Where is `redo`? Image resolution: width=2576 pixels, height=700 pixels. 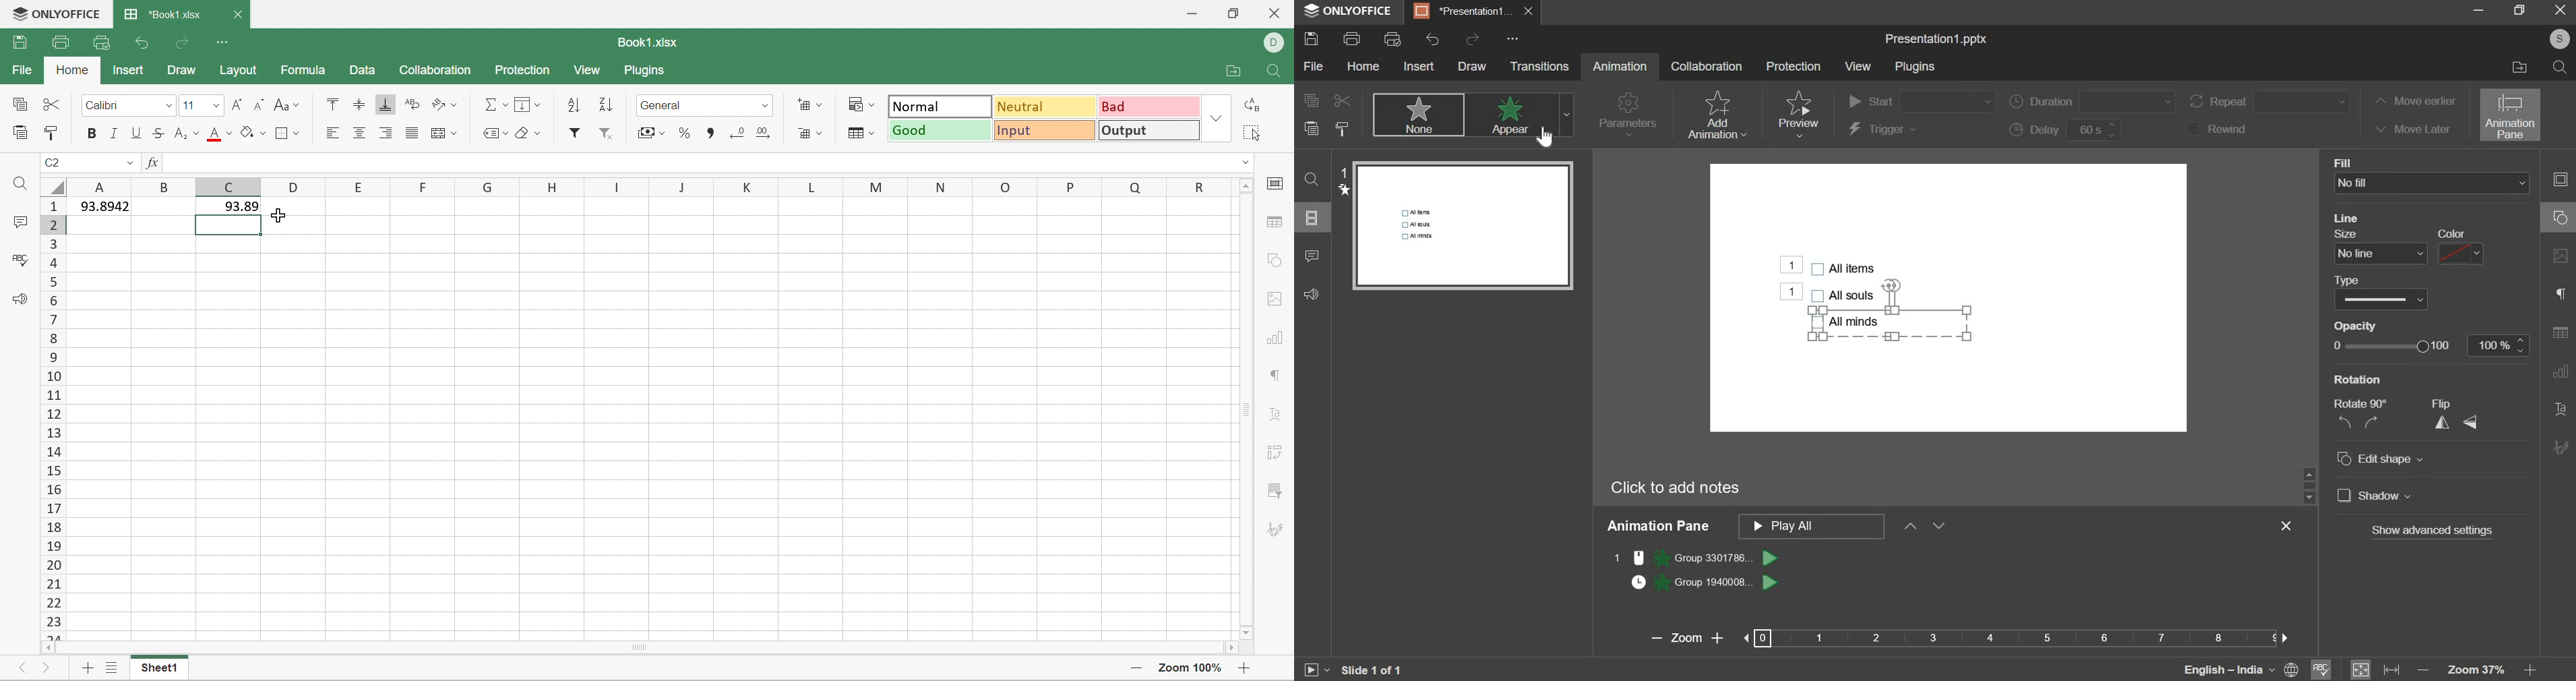
redo is located at coordinates (1471, 38).